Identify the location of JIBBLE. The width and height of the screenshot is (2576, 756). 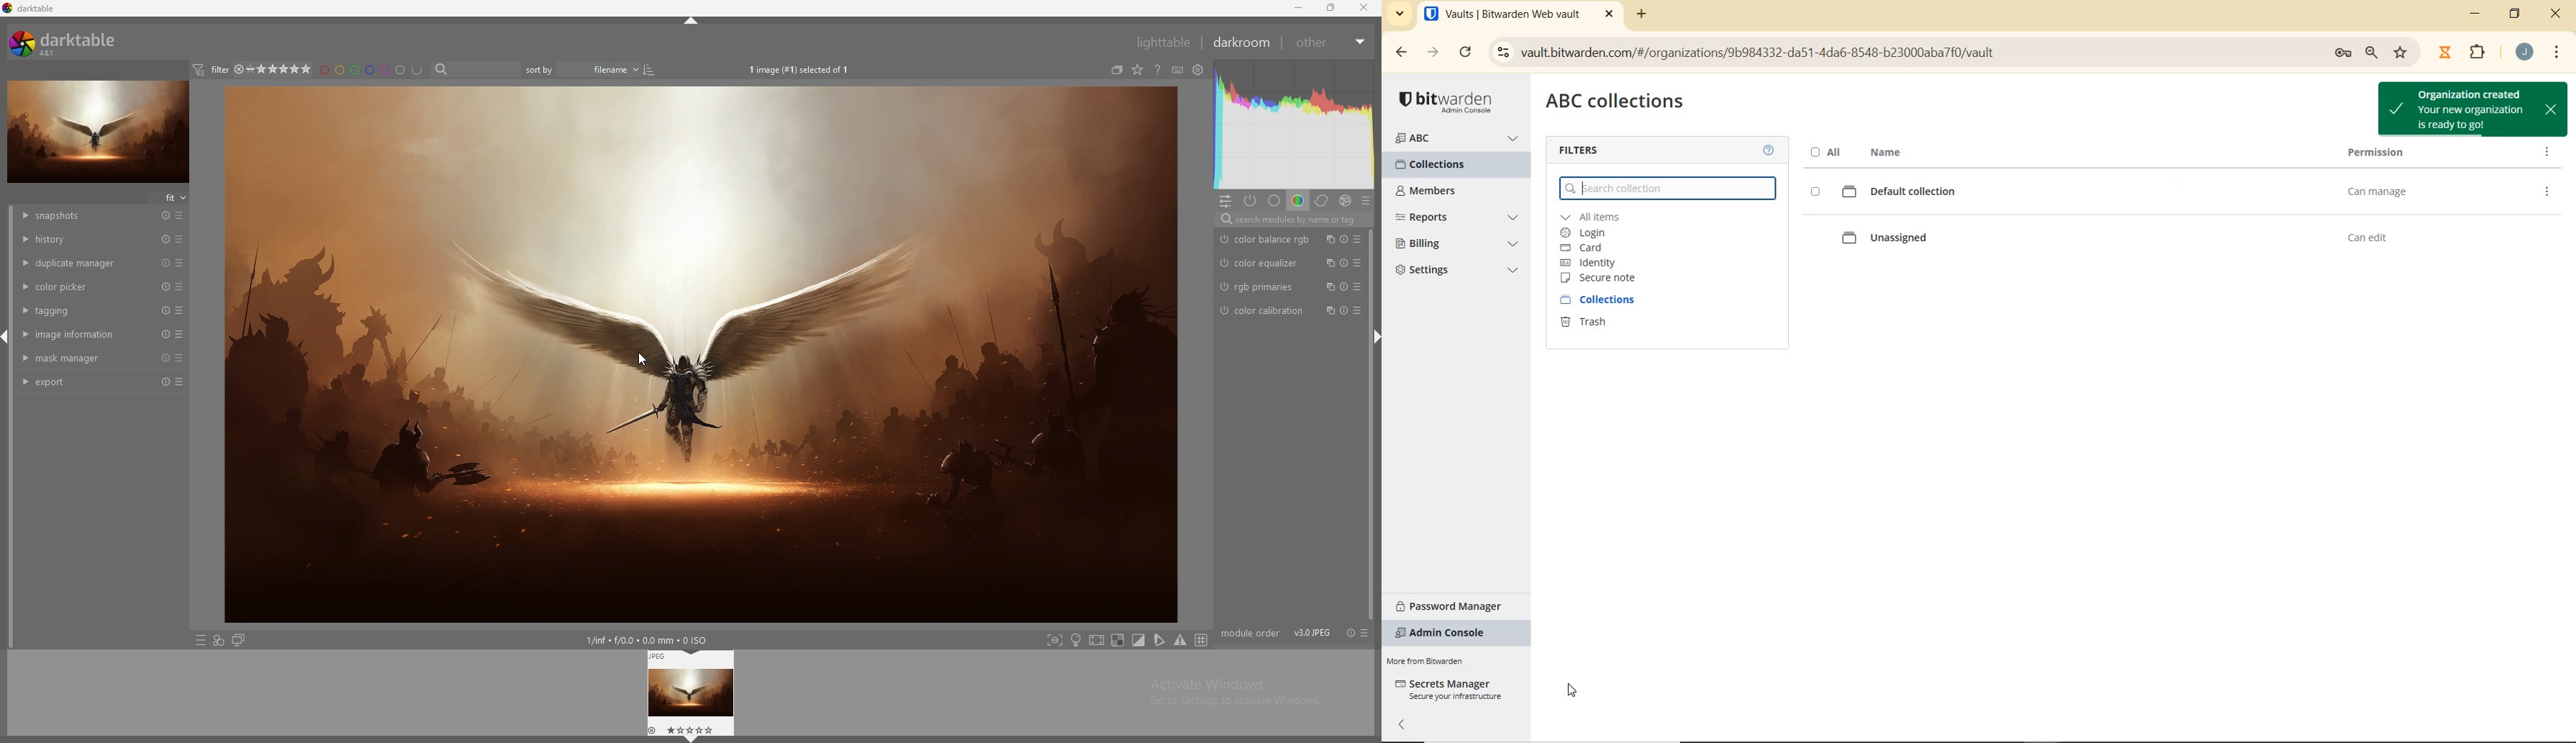
(2445, 51).